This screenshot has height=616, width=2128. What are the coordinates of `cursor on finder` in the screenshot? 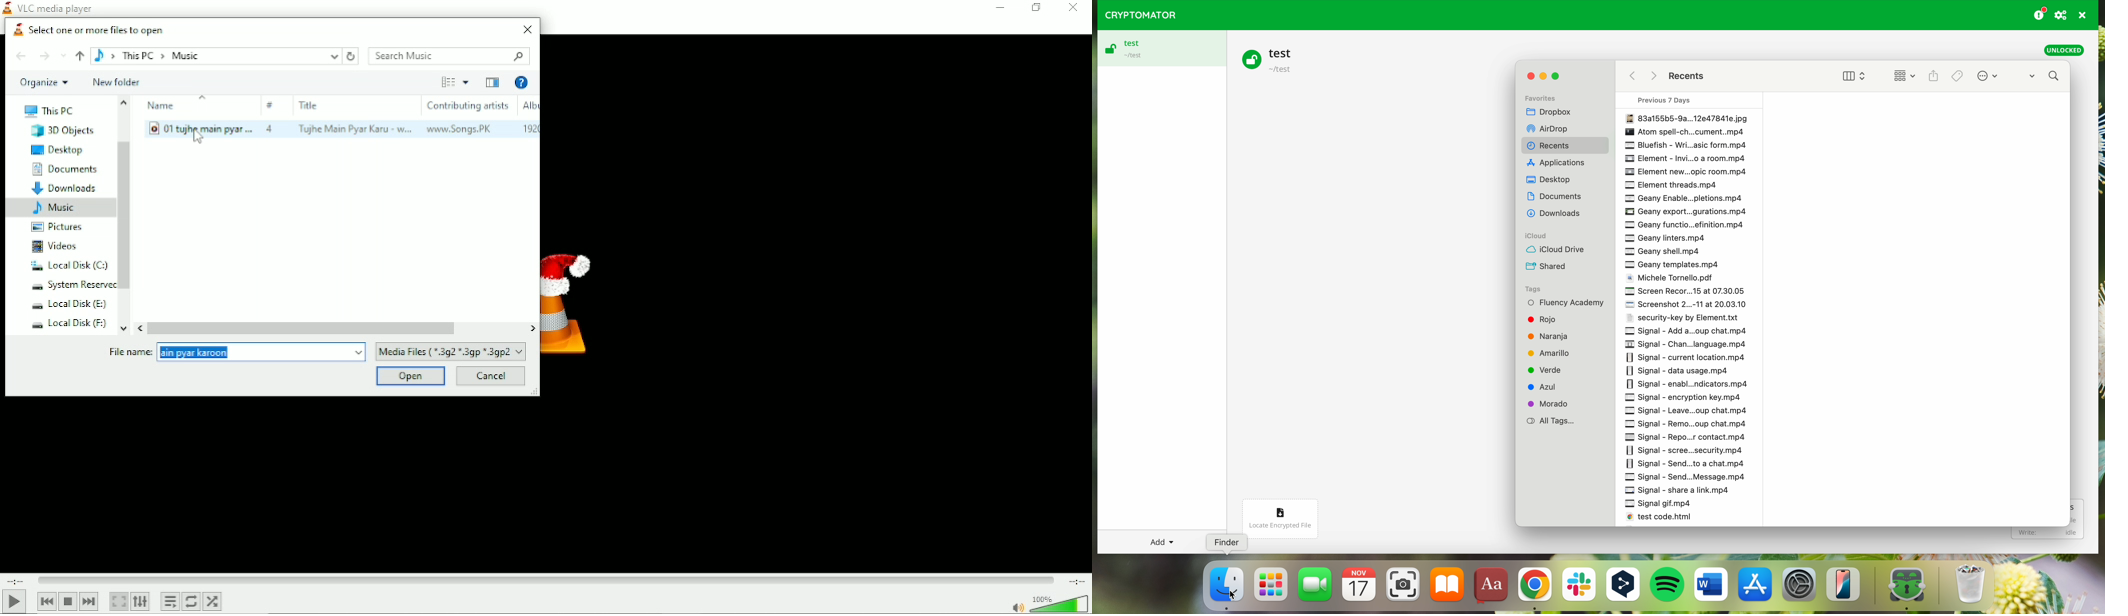 It's located at (1226, 589).